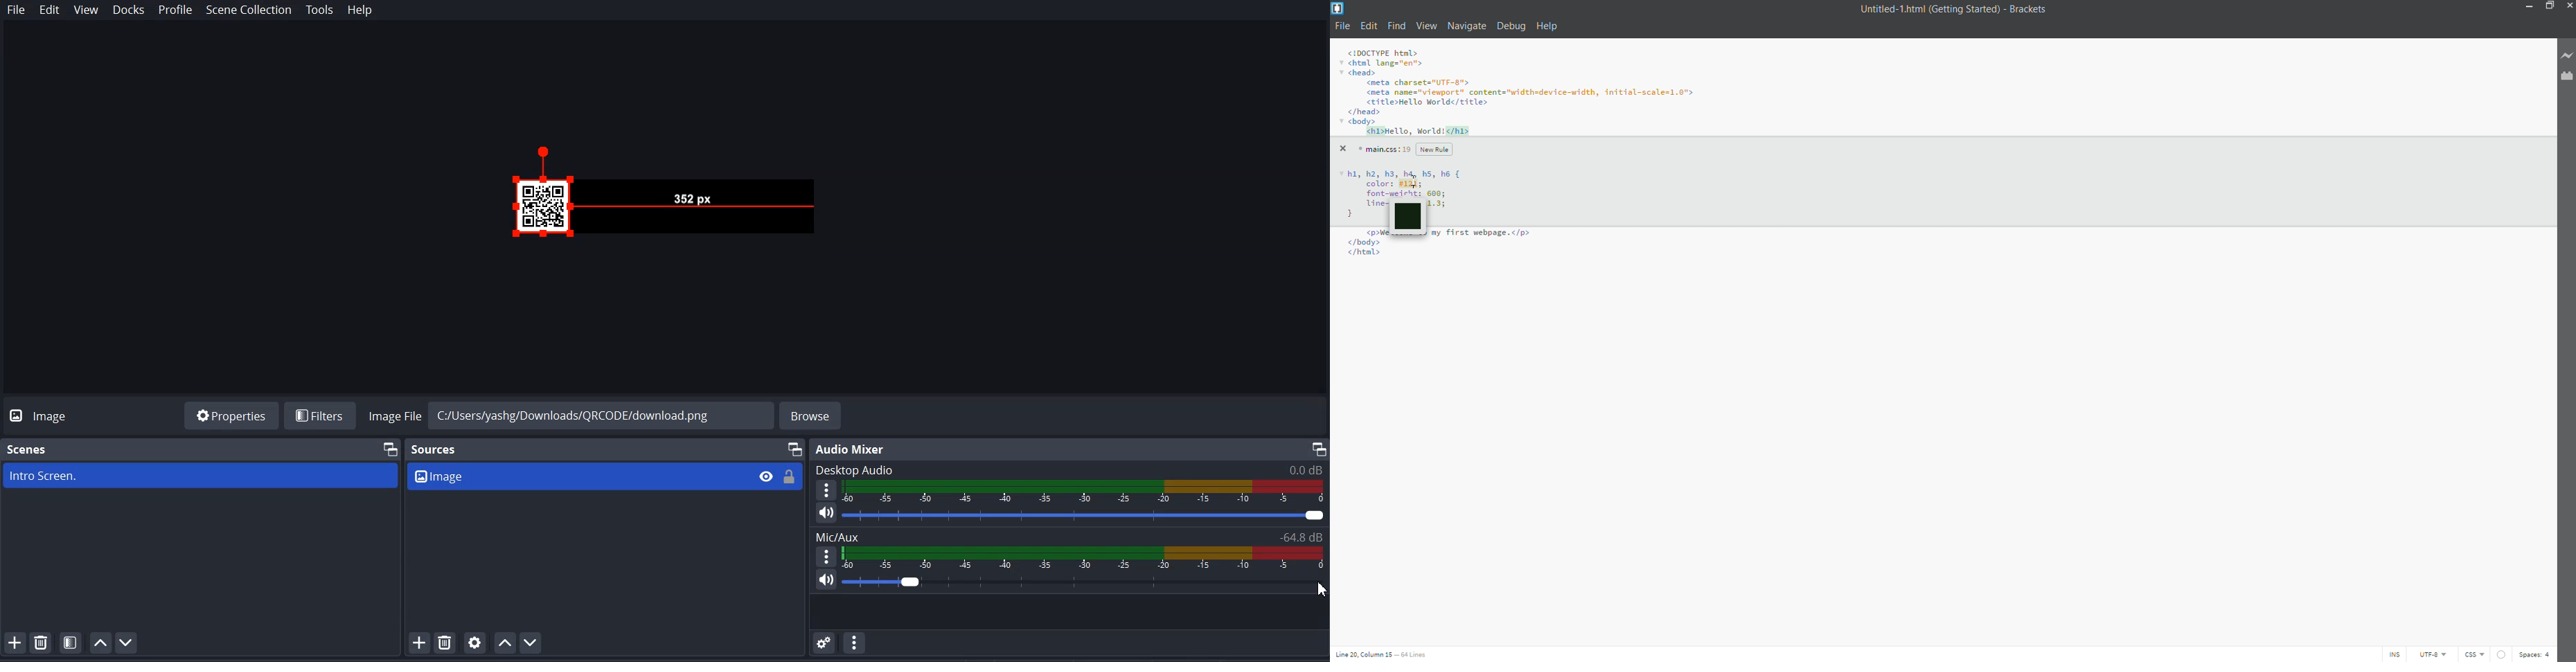 Image resolution: width=2576 pixels, height=672 pixels. Describe the element at coordinates (821, 513) in the screenshot. I see `Volume` at that location.